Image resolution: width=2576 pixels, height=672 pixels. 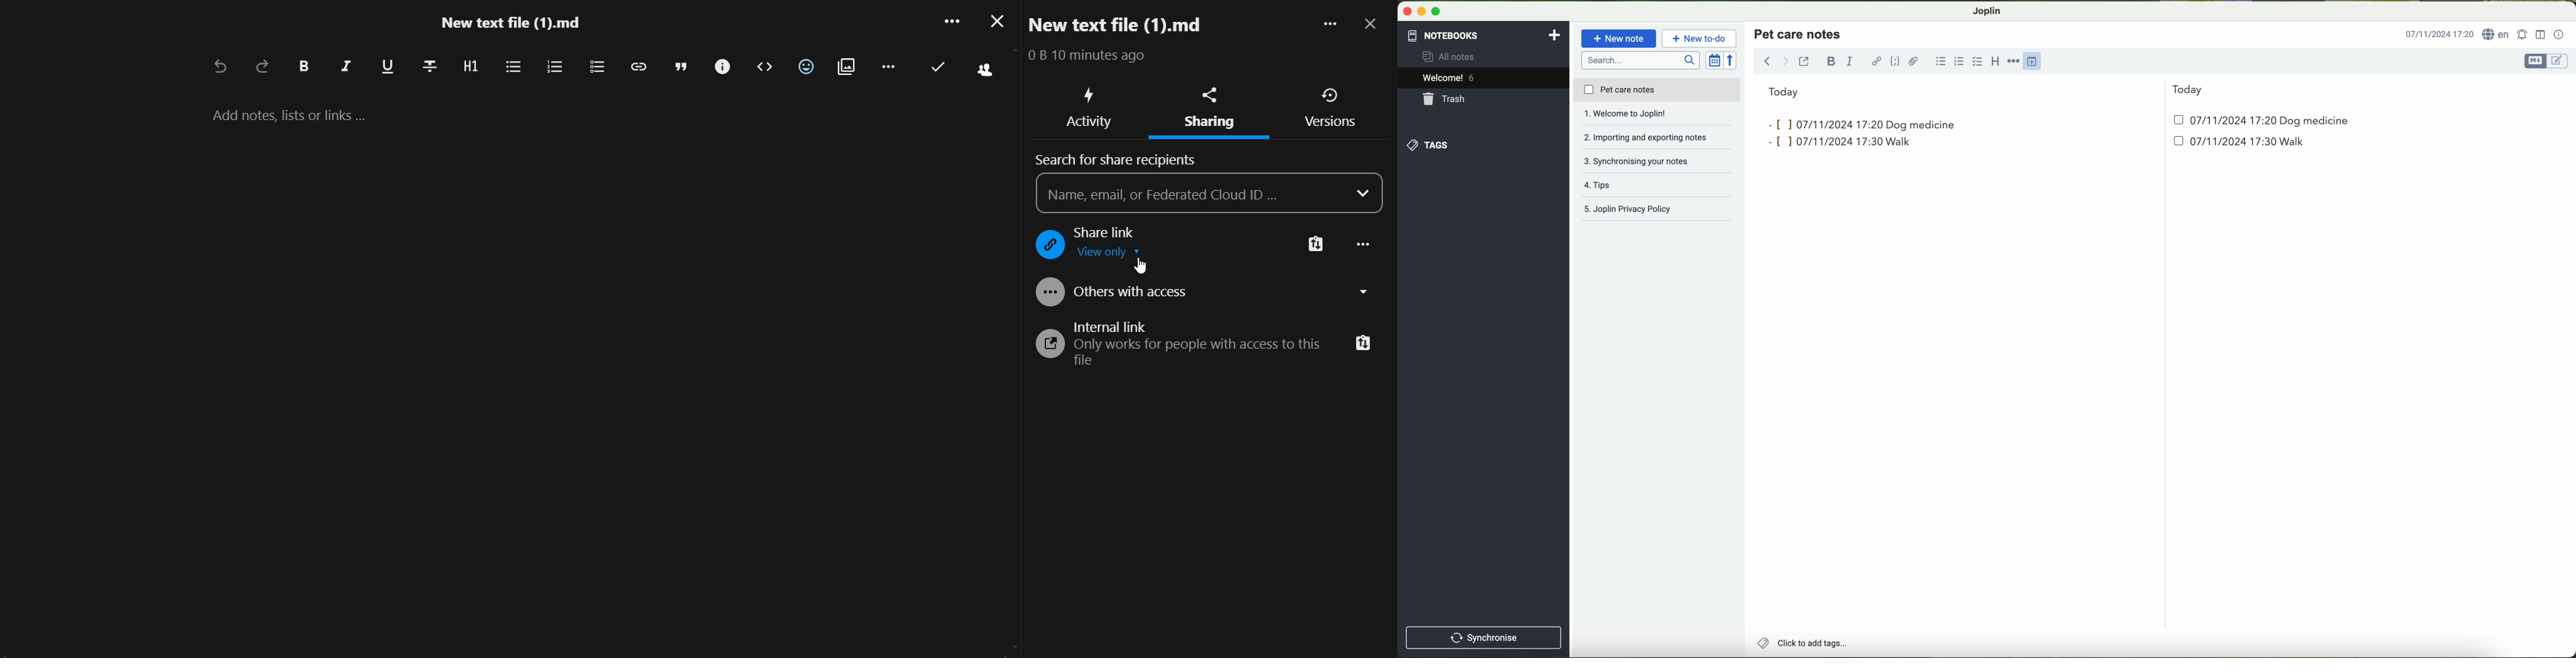 I want to click on strikethrough, so click(x=429, y=65).